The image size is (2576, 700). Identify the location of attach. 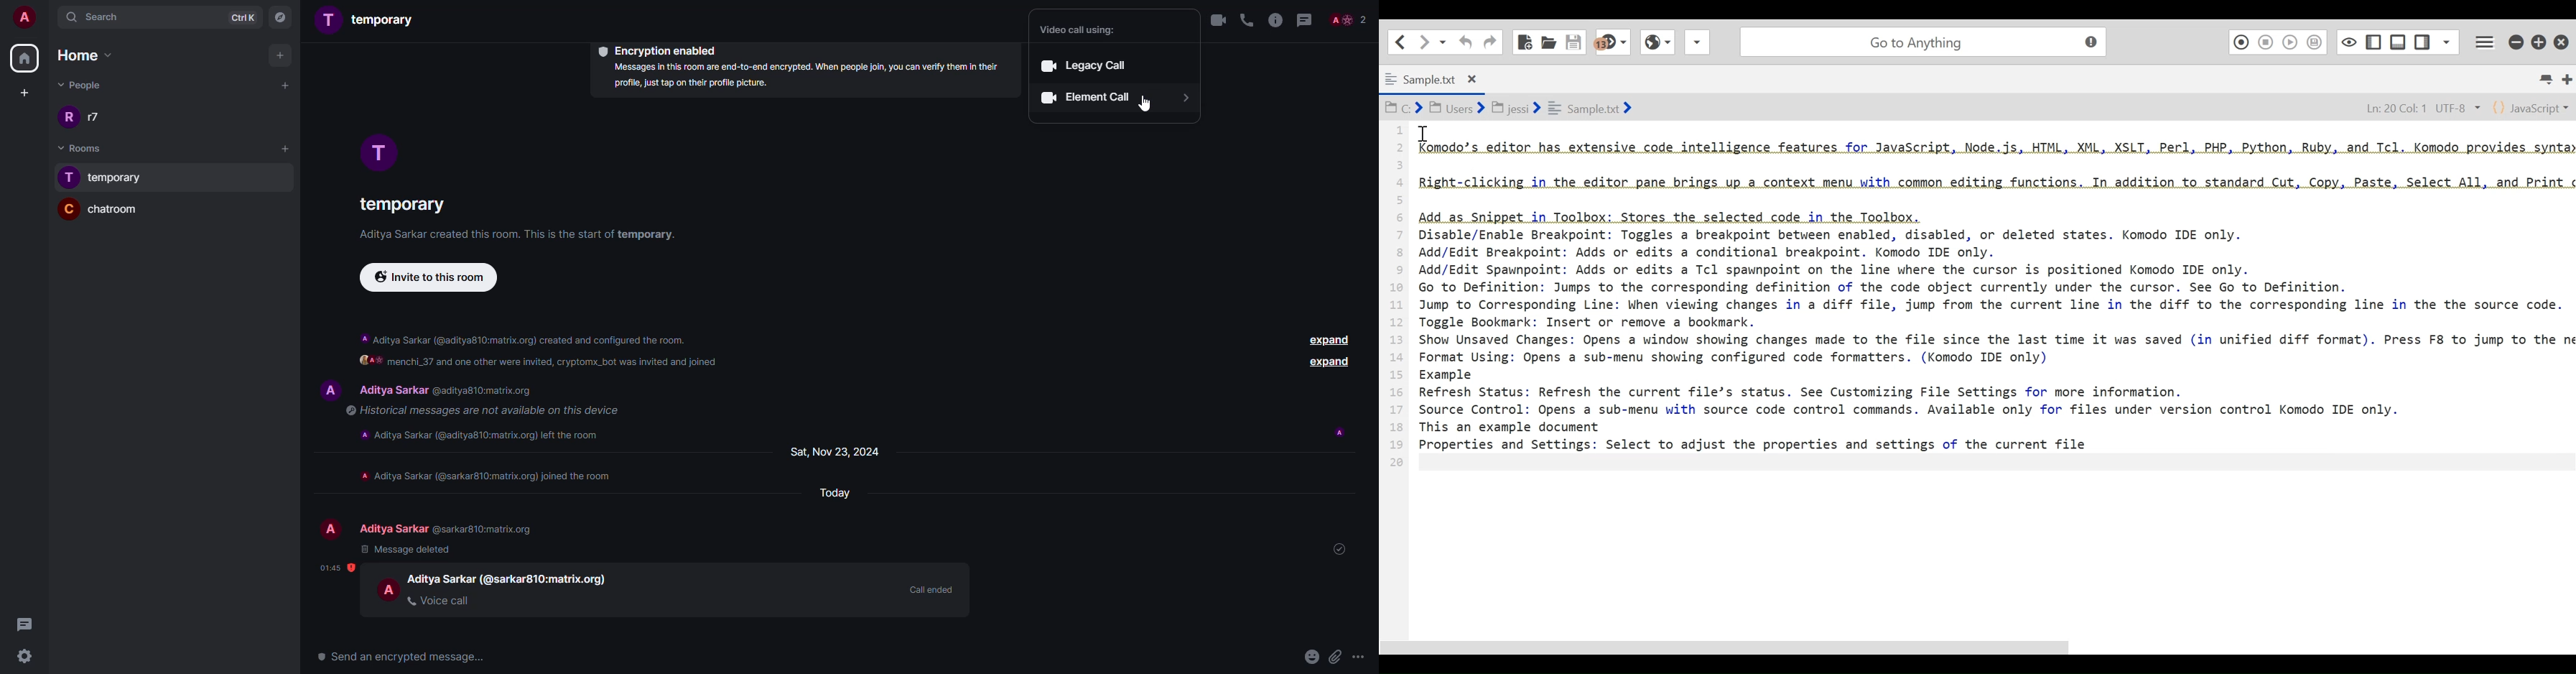
(1334, 657).